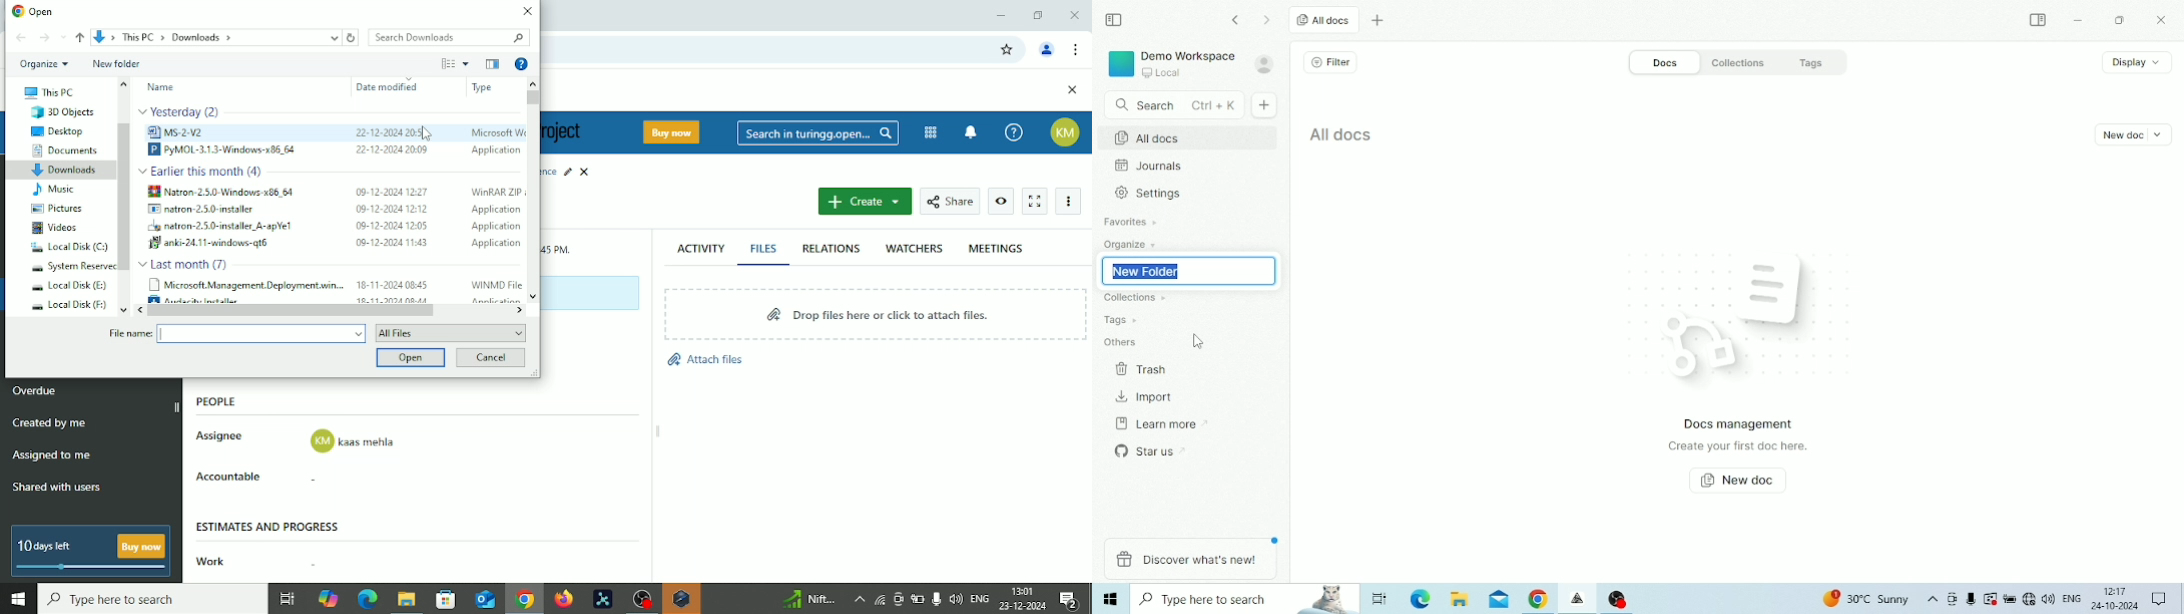  I want to click on Activate zen mode, so click(1035, 202).